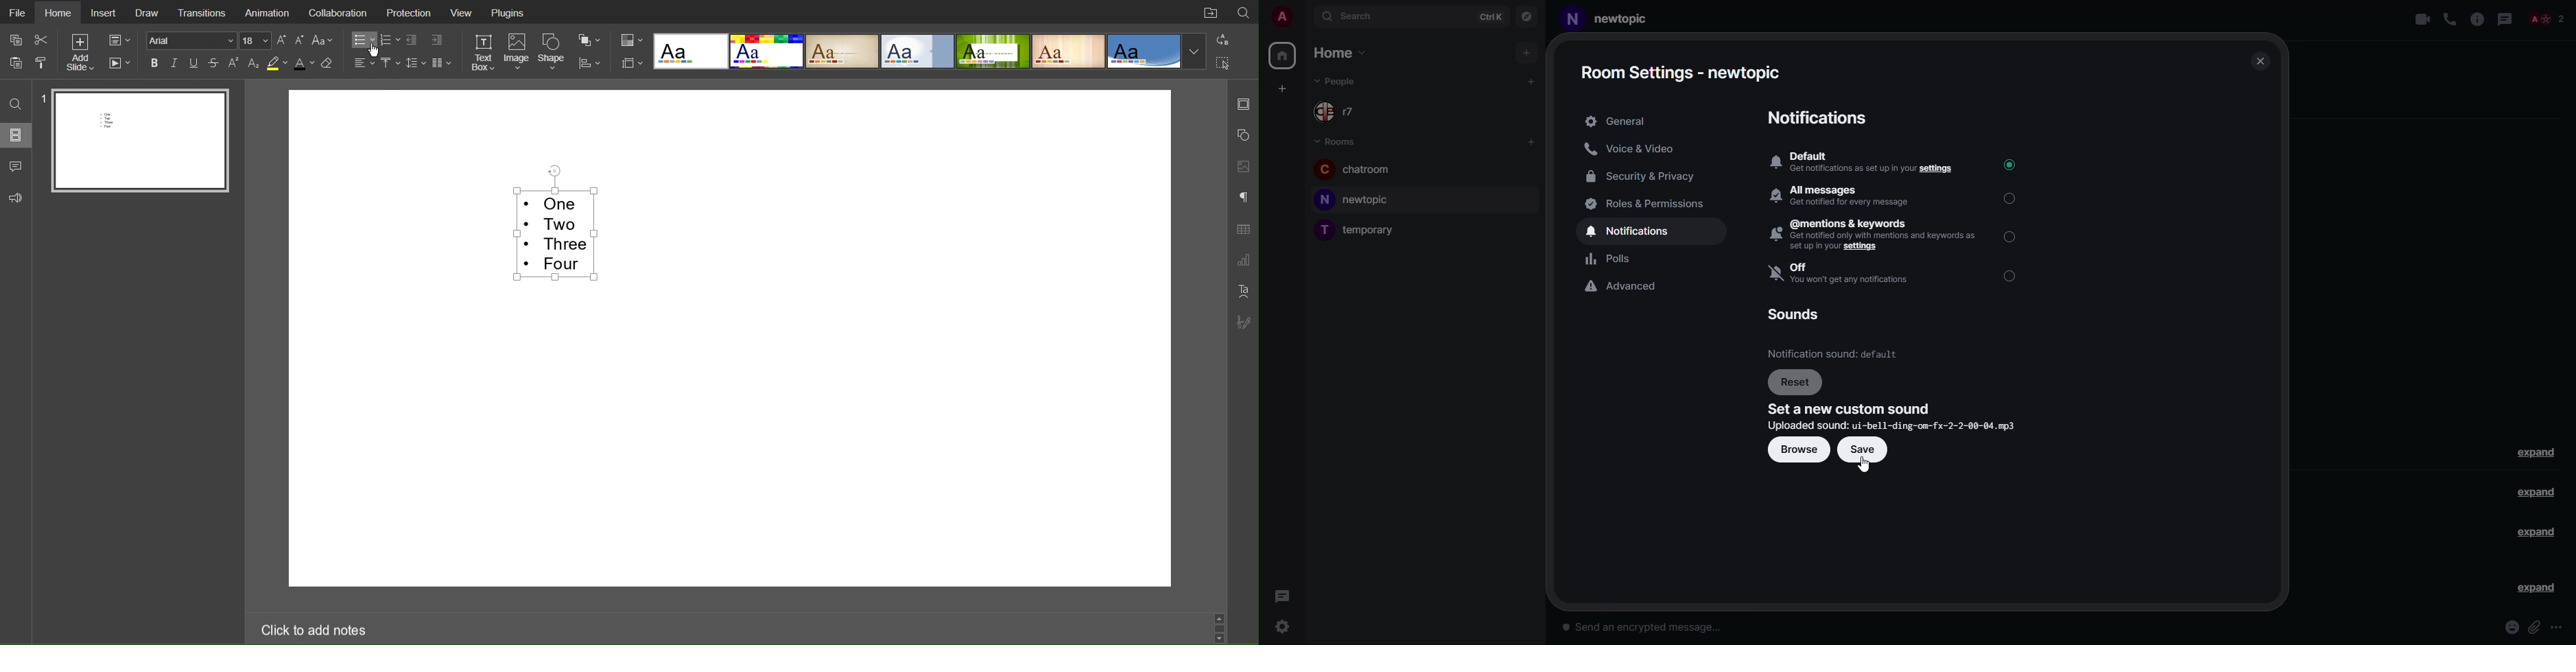 Image resolution: width=2576 pixels, height=672 pixels. Describe the element at coordinates (1281, 627) in the screenshot. I see `quick settings` at that location.